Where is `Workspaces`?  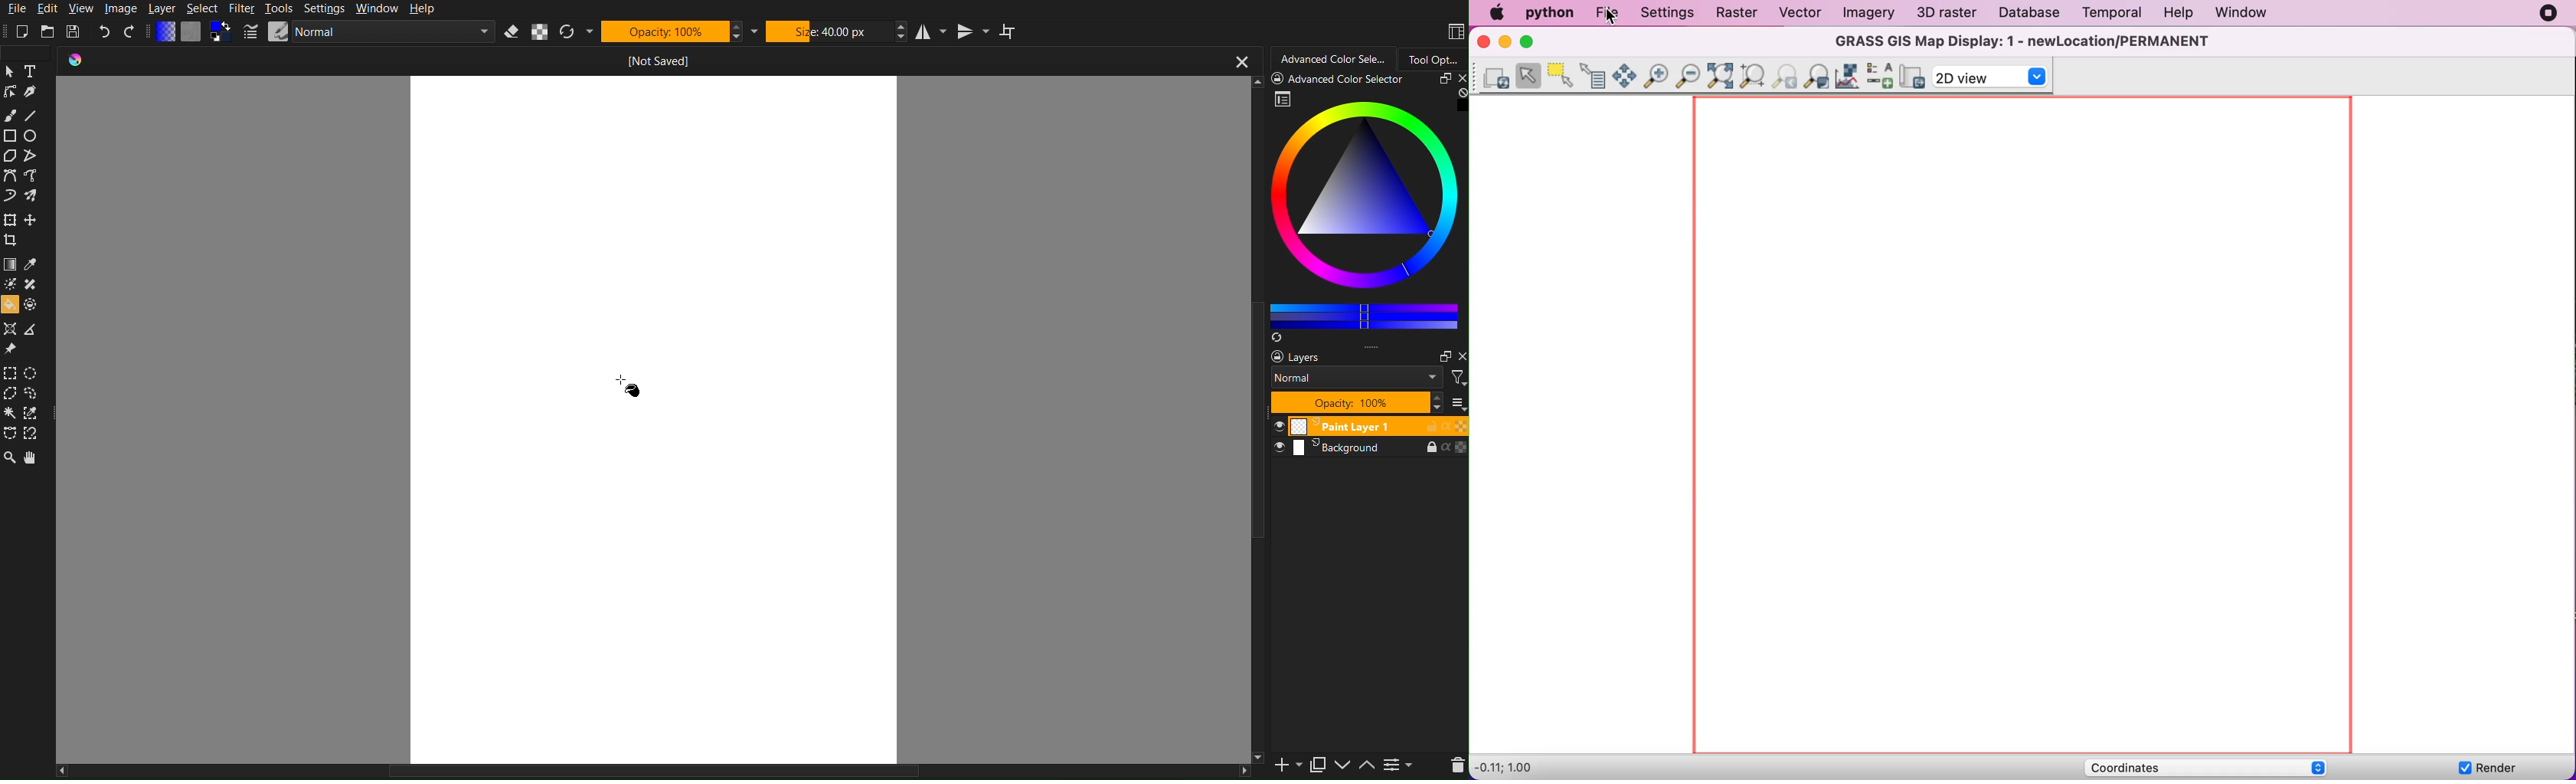
Workspaces is located at coordinates (1454, 29).